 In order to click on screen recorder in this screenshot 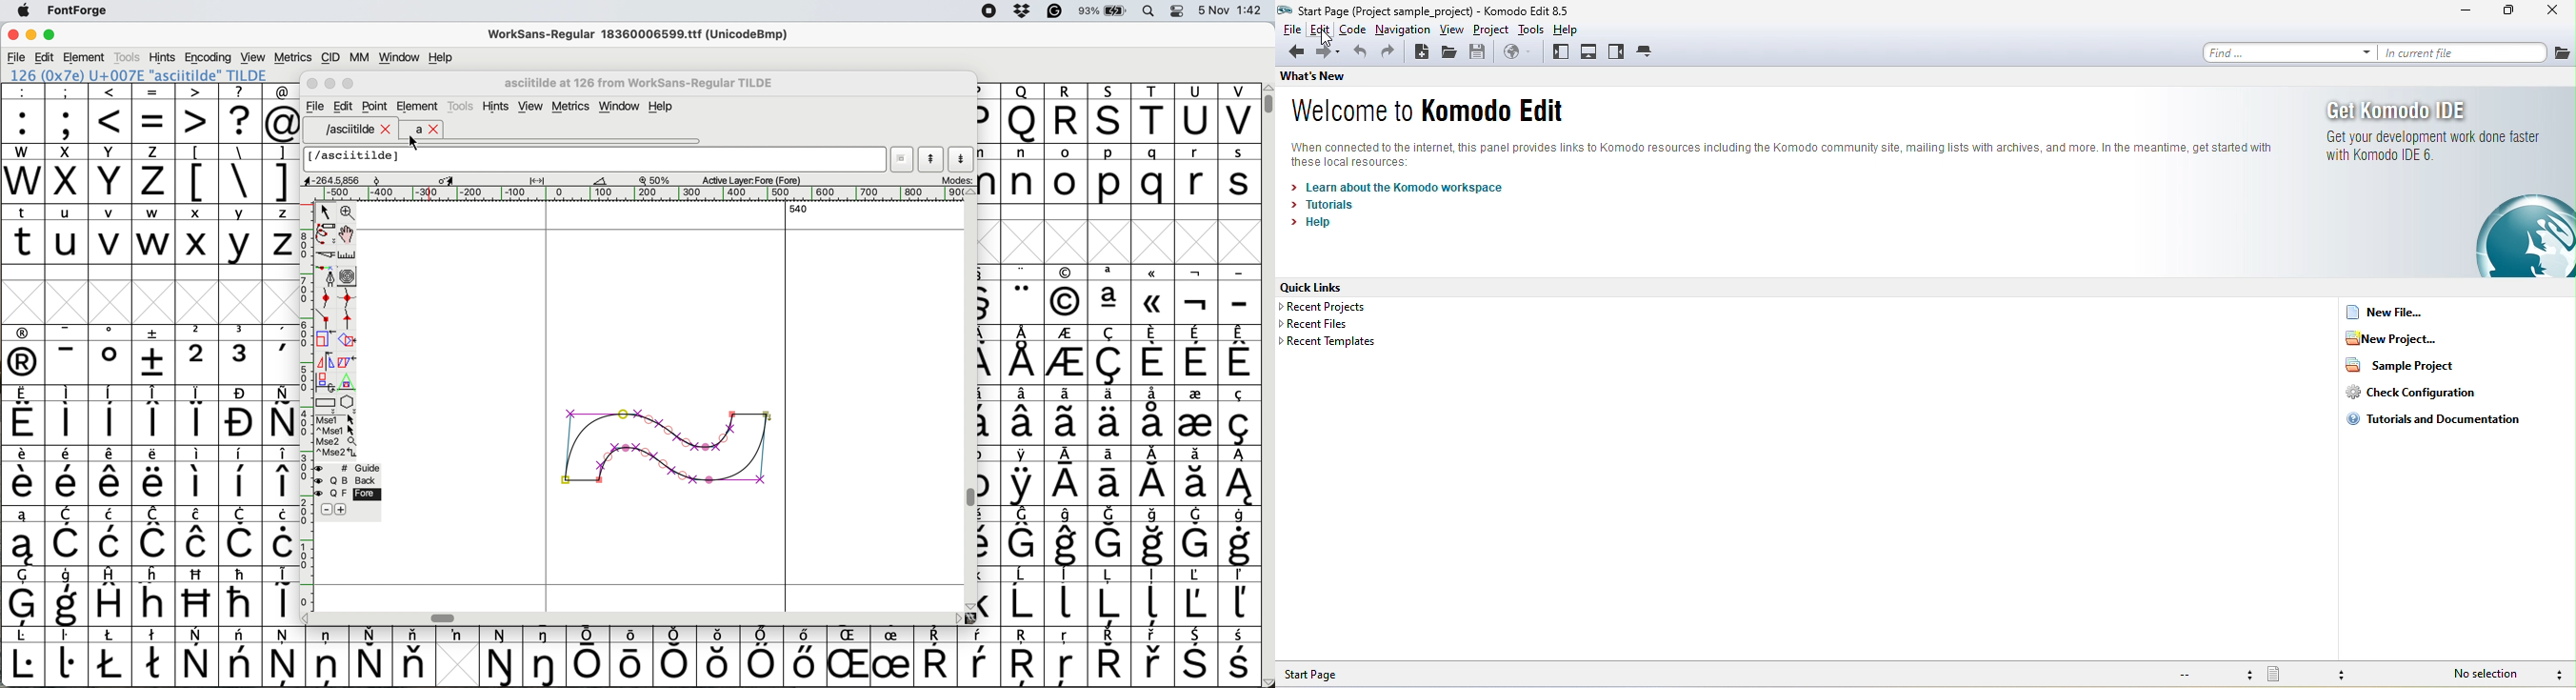, I will do `click(988, 12)`.